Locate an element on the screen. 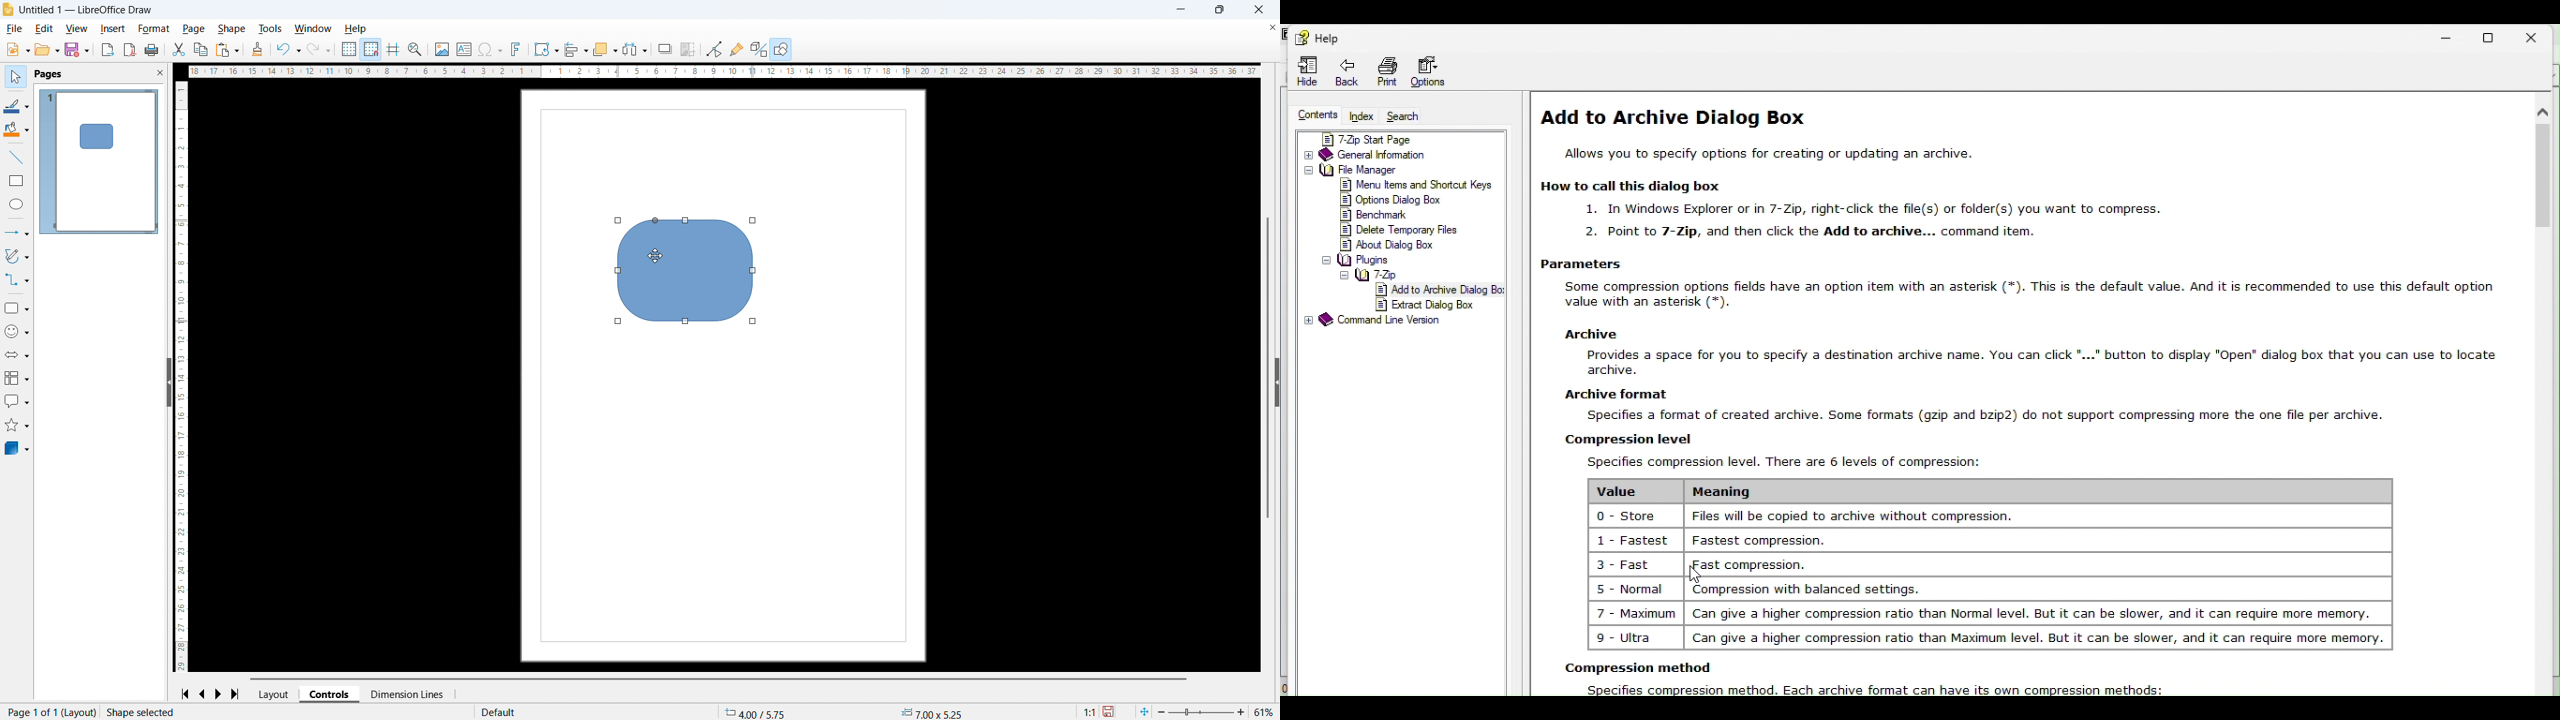  Curves and polygons  is located at coordinates (17, 256).